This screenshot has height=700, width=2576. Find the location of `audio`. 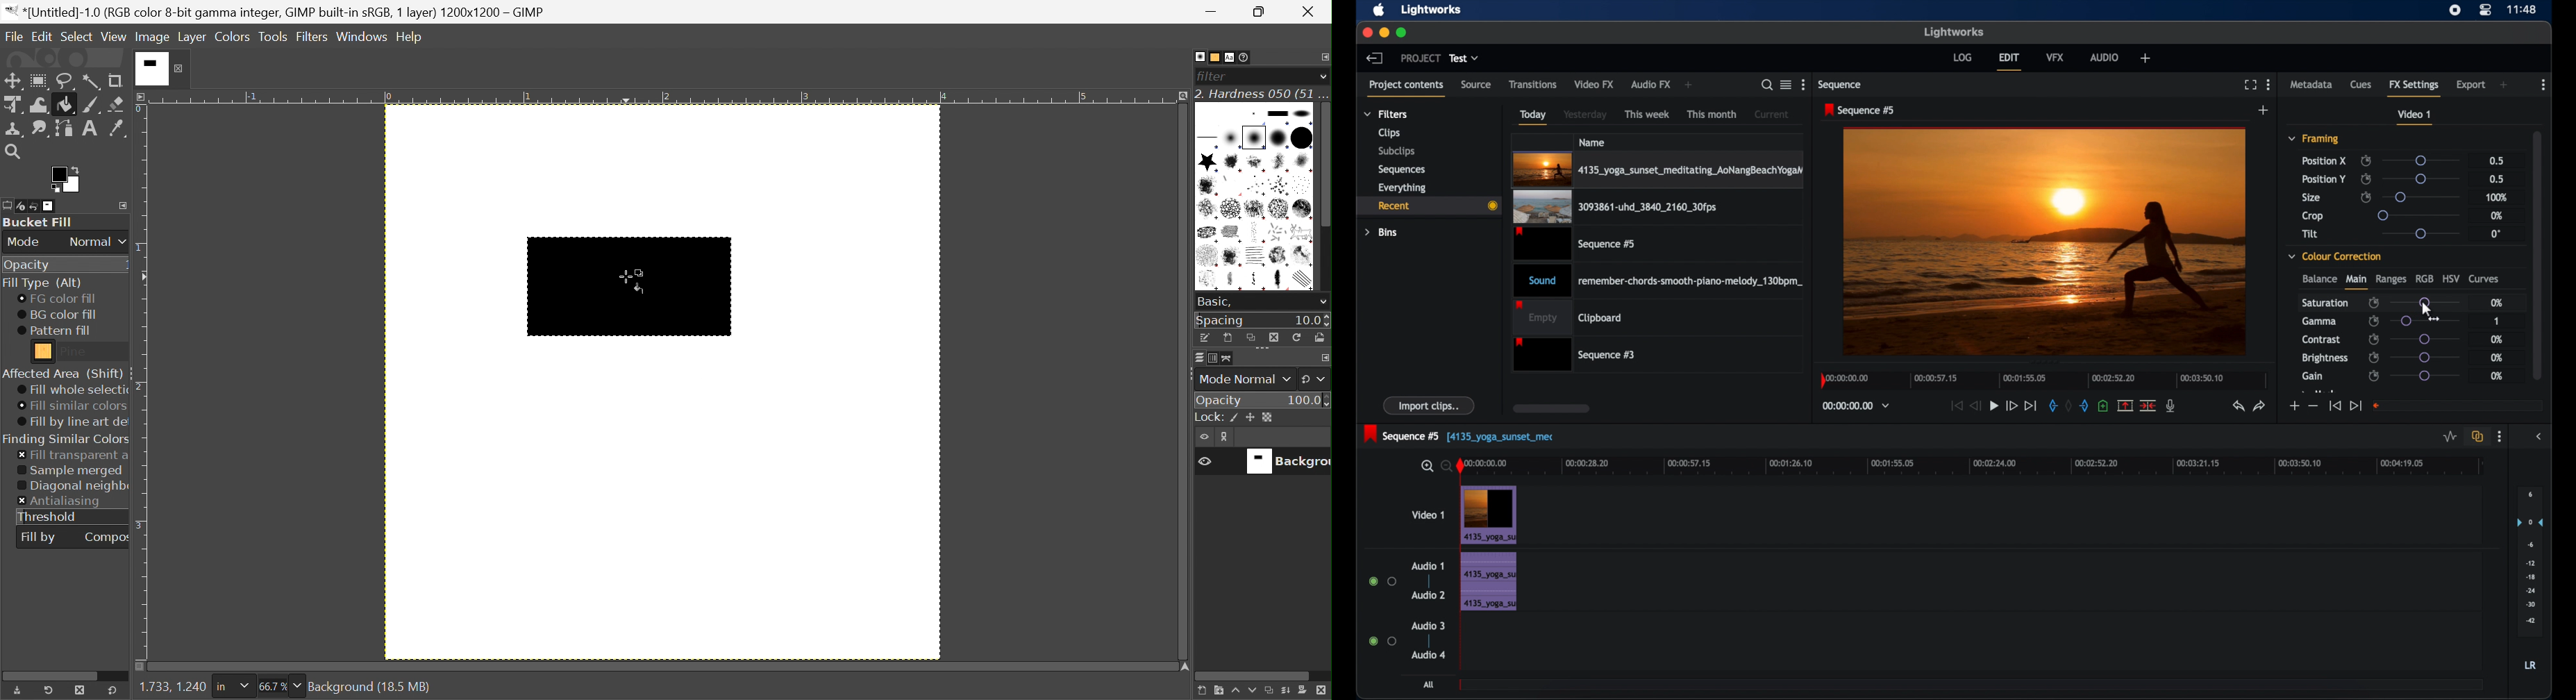

audio is located at coordinates (2106, 57).